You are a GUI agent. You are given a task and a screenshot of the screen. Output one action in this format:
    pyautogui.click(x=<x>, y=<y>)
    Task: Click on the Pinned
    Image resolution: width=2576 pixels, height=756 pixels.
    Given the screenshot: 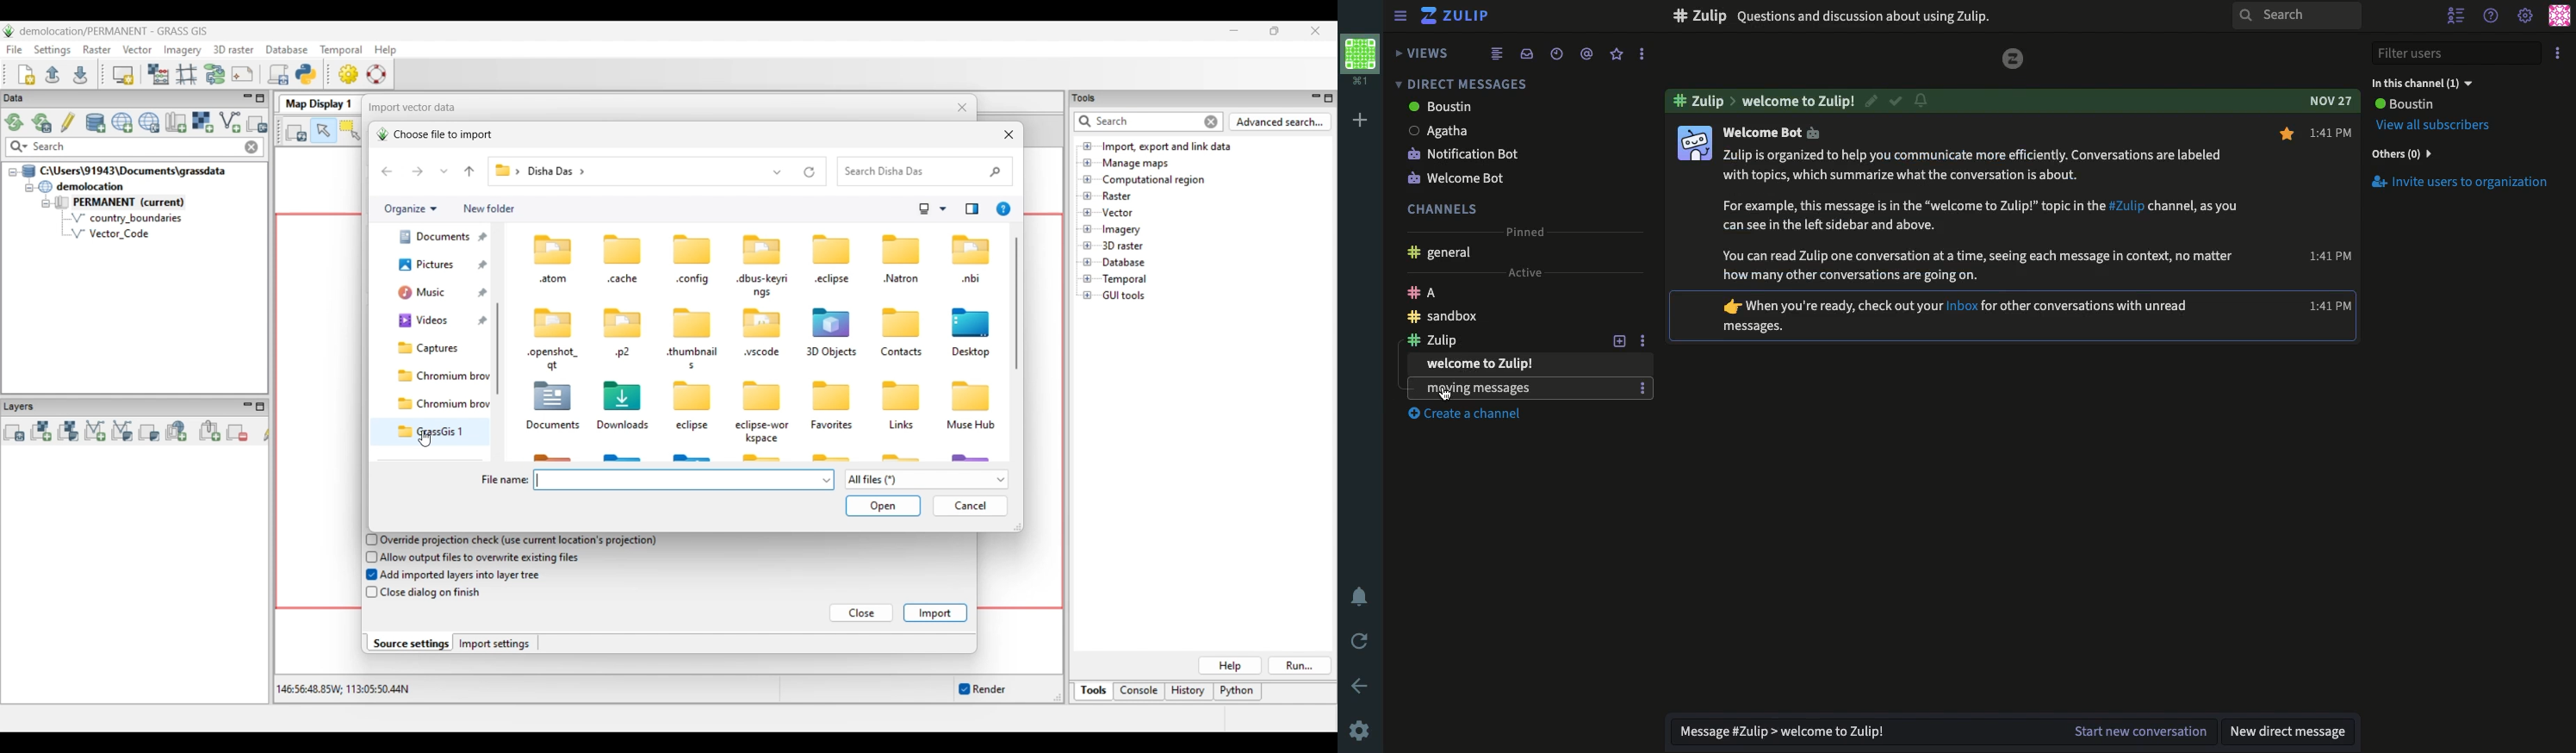 What is the action you would take?
    pyautogui.click(x=1524, y=229)
    